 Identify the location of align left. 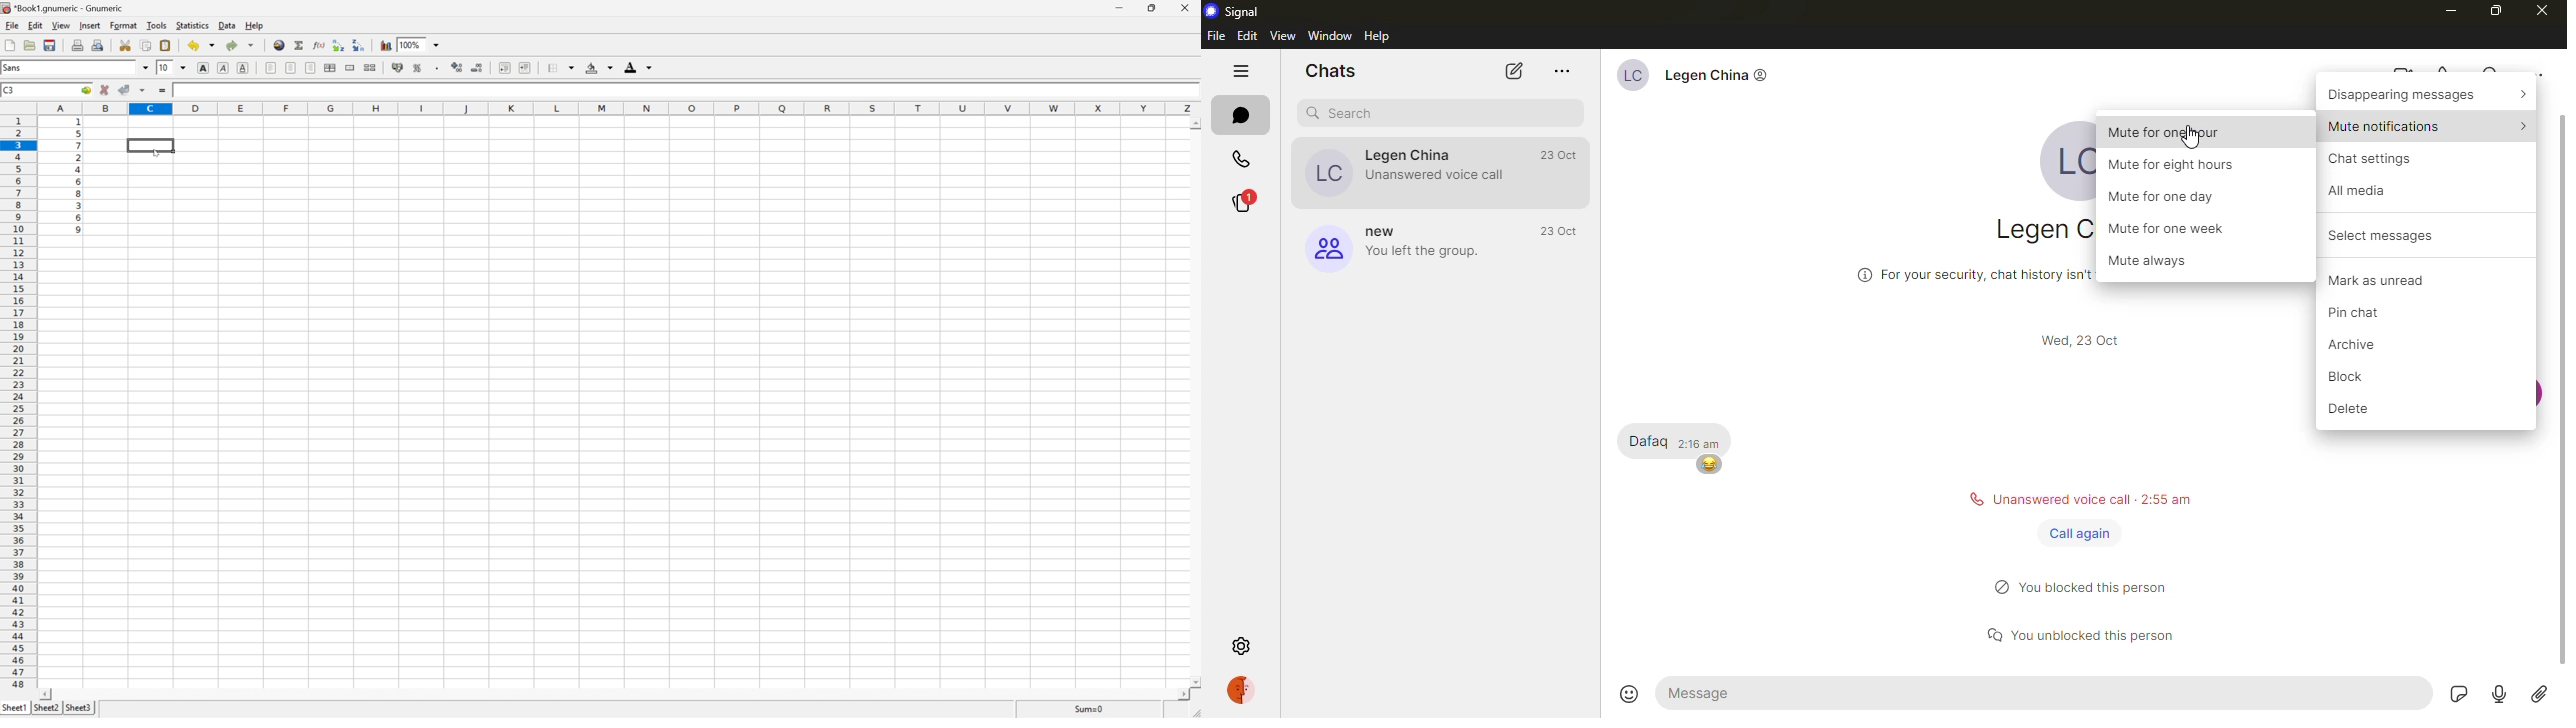
(312, 69).